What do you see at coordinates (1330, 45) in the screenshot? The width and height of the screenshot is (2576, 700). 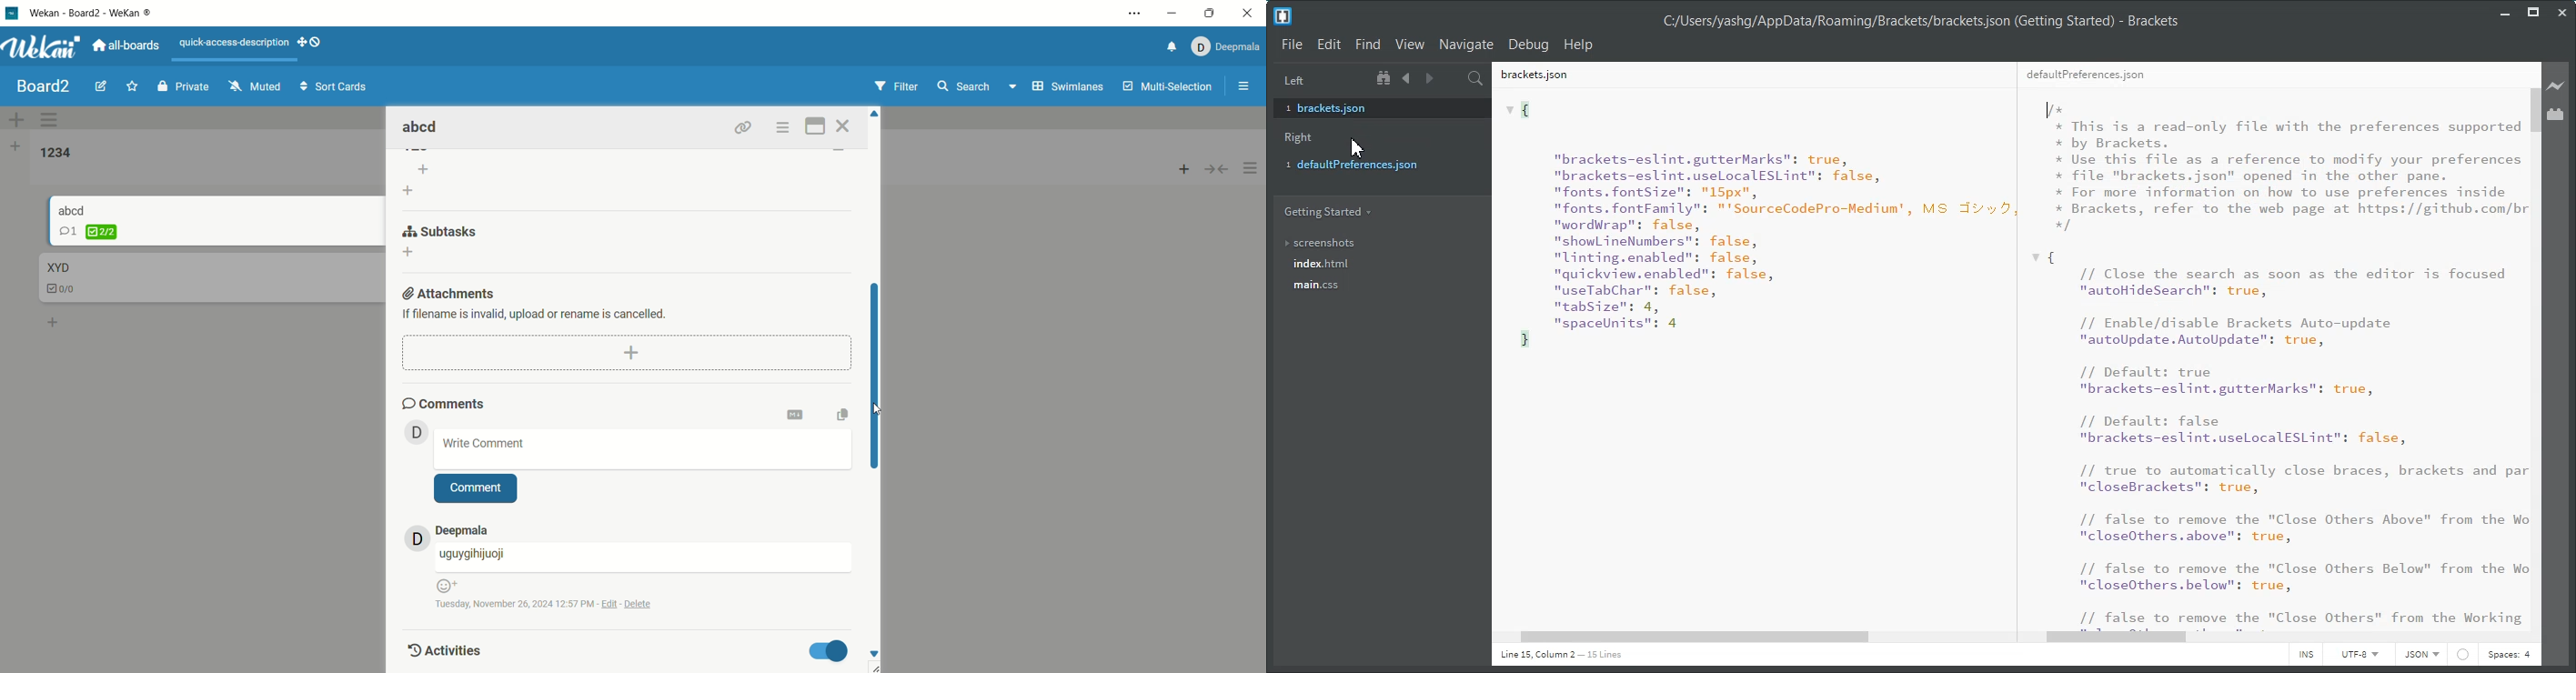 I see `Edit` at bounding box center [1330, 45].